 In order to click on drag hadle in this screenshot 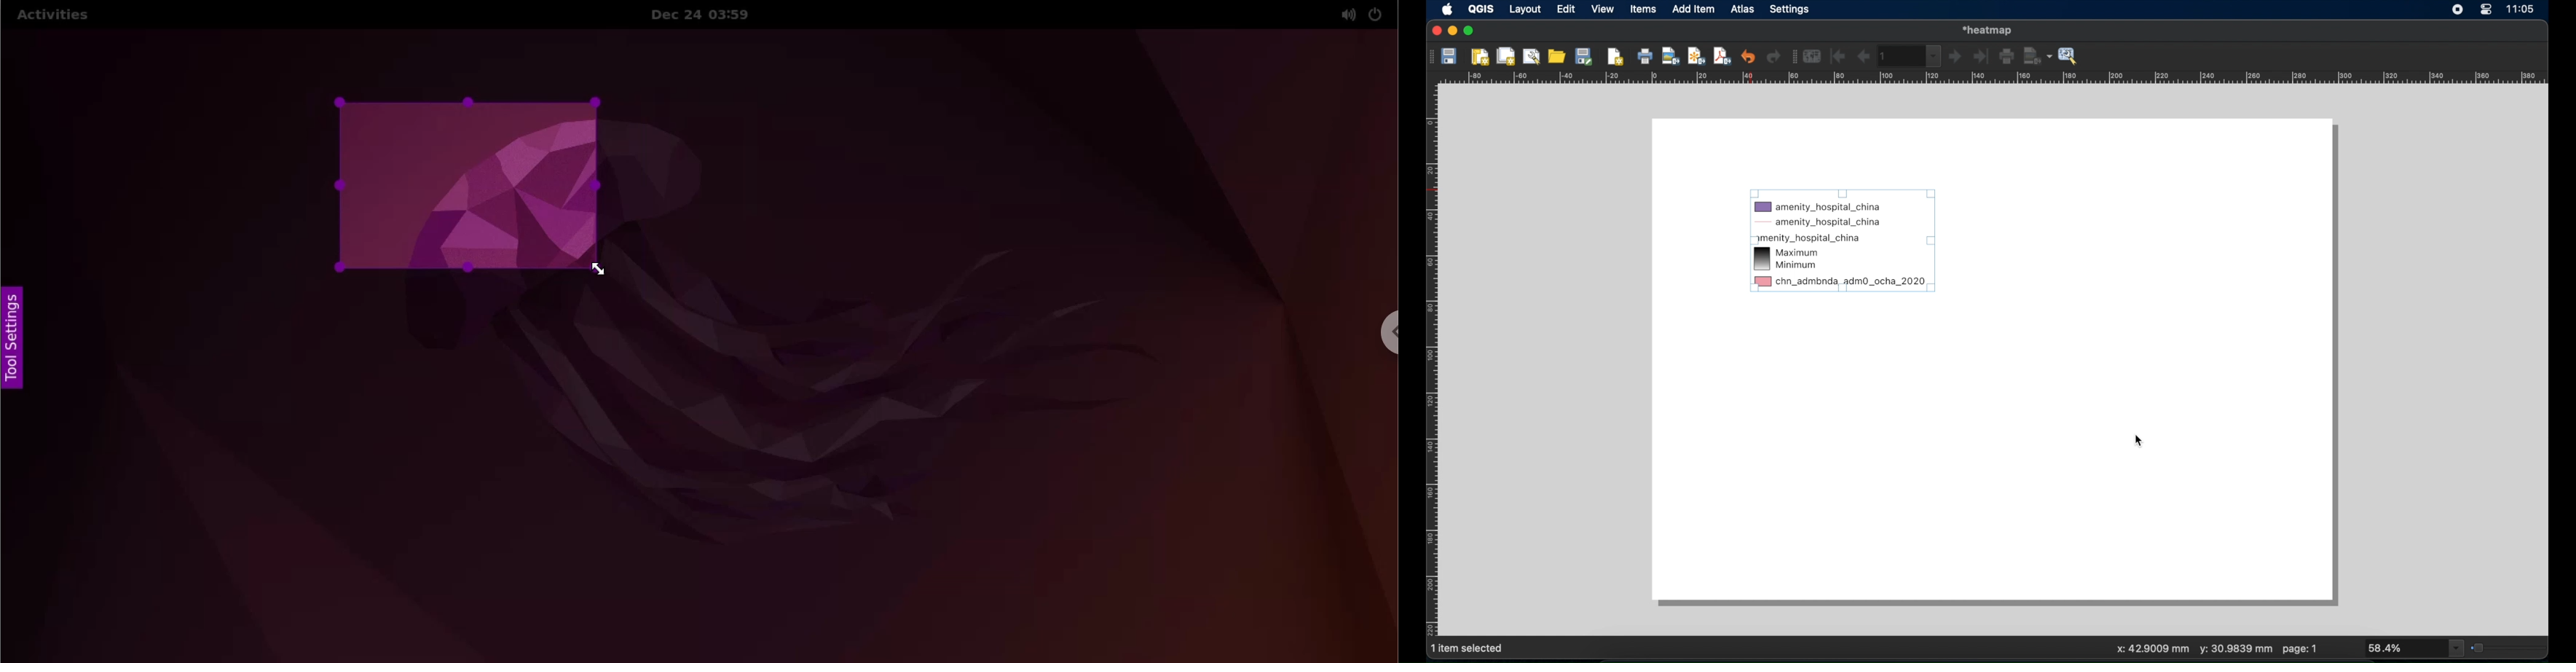, I will do `click(1428, 56)`.